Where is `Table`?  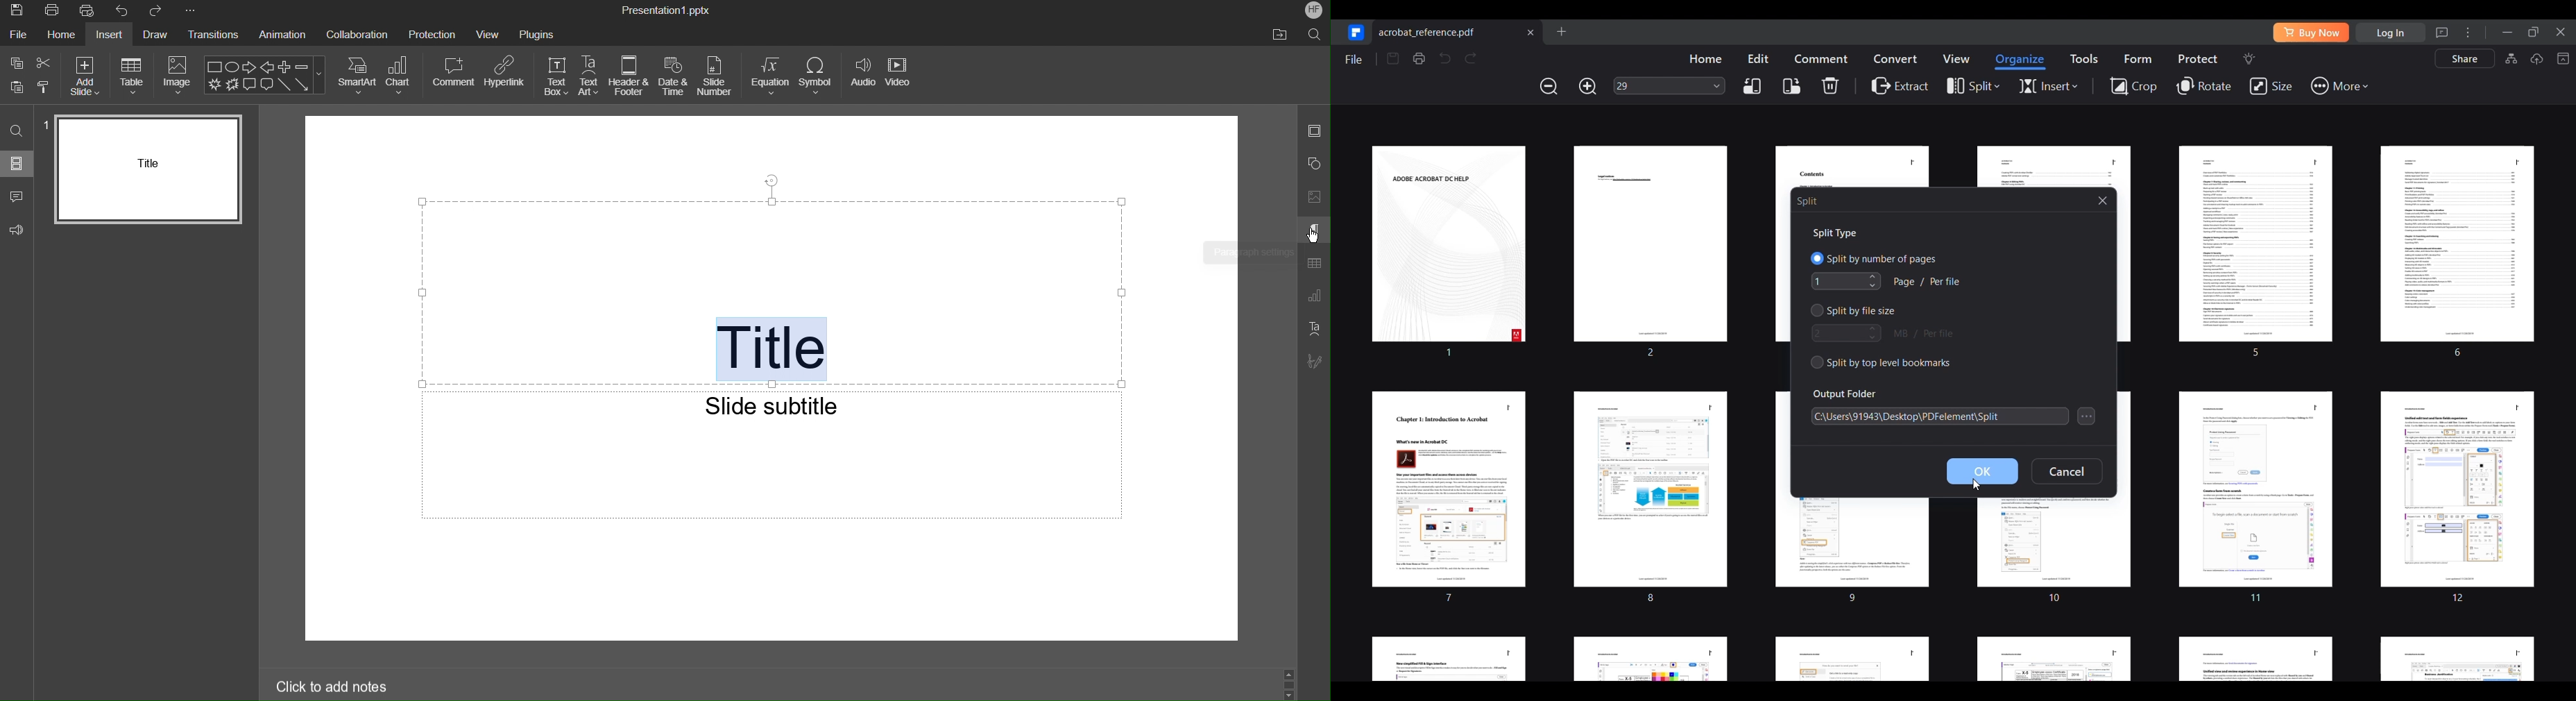
Table is located at coordinates (1313, 264).